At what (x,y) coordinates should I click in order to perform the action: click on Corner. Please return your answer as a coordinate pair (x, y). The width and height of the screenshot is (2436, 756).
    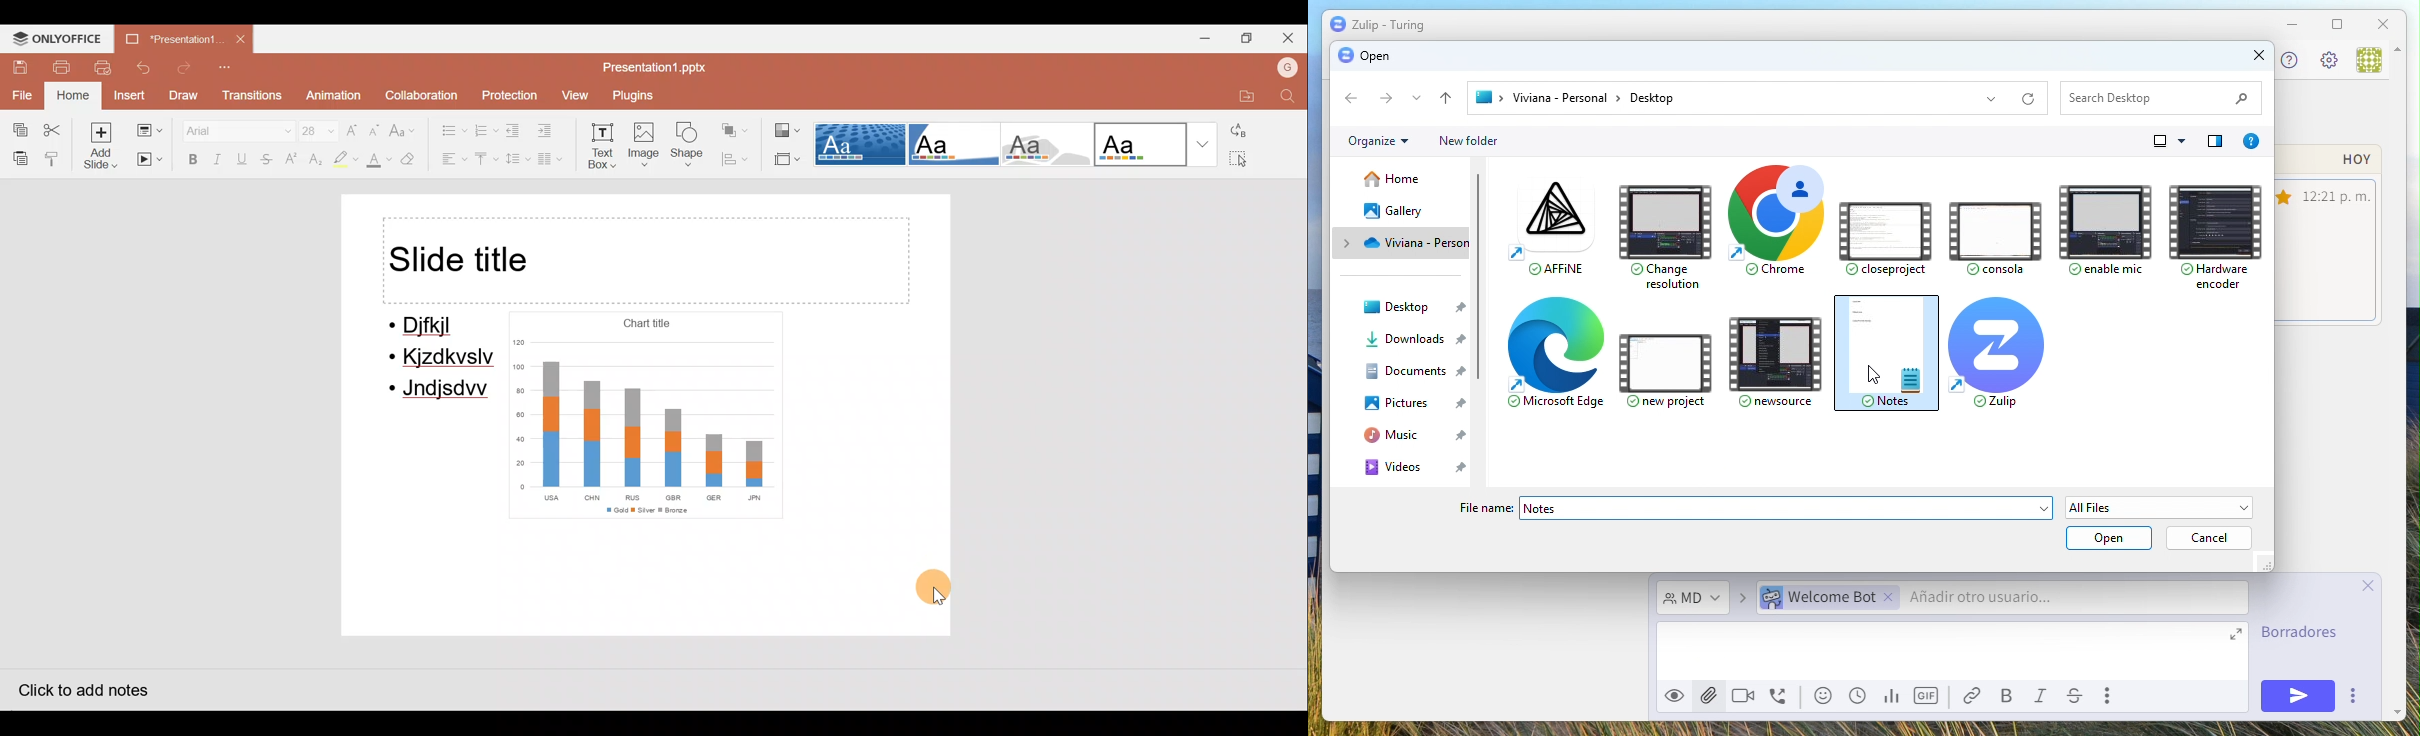
    Looking at the image, I should click on (952, 143).